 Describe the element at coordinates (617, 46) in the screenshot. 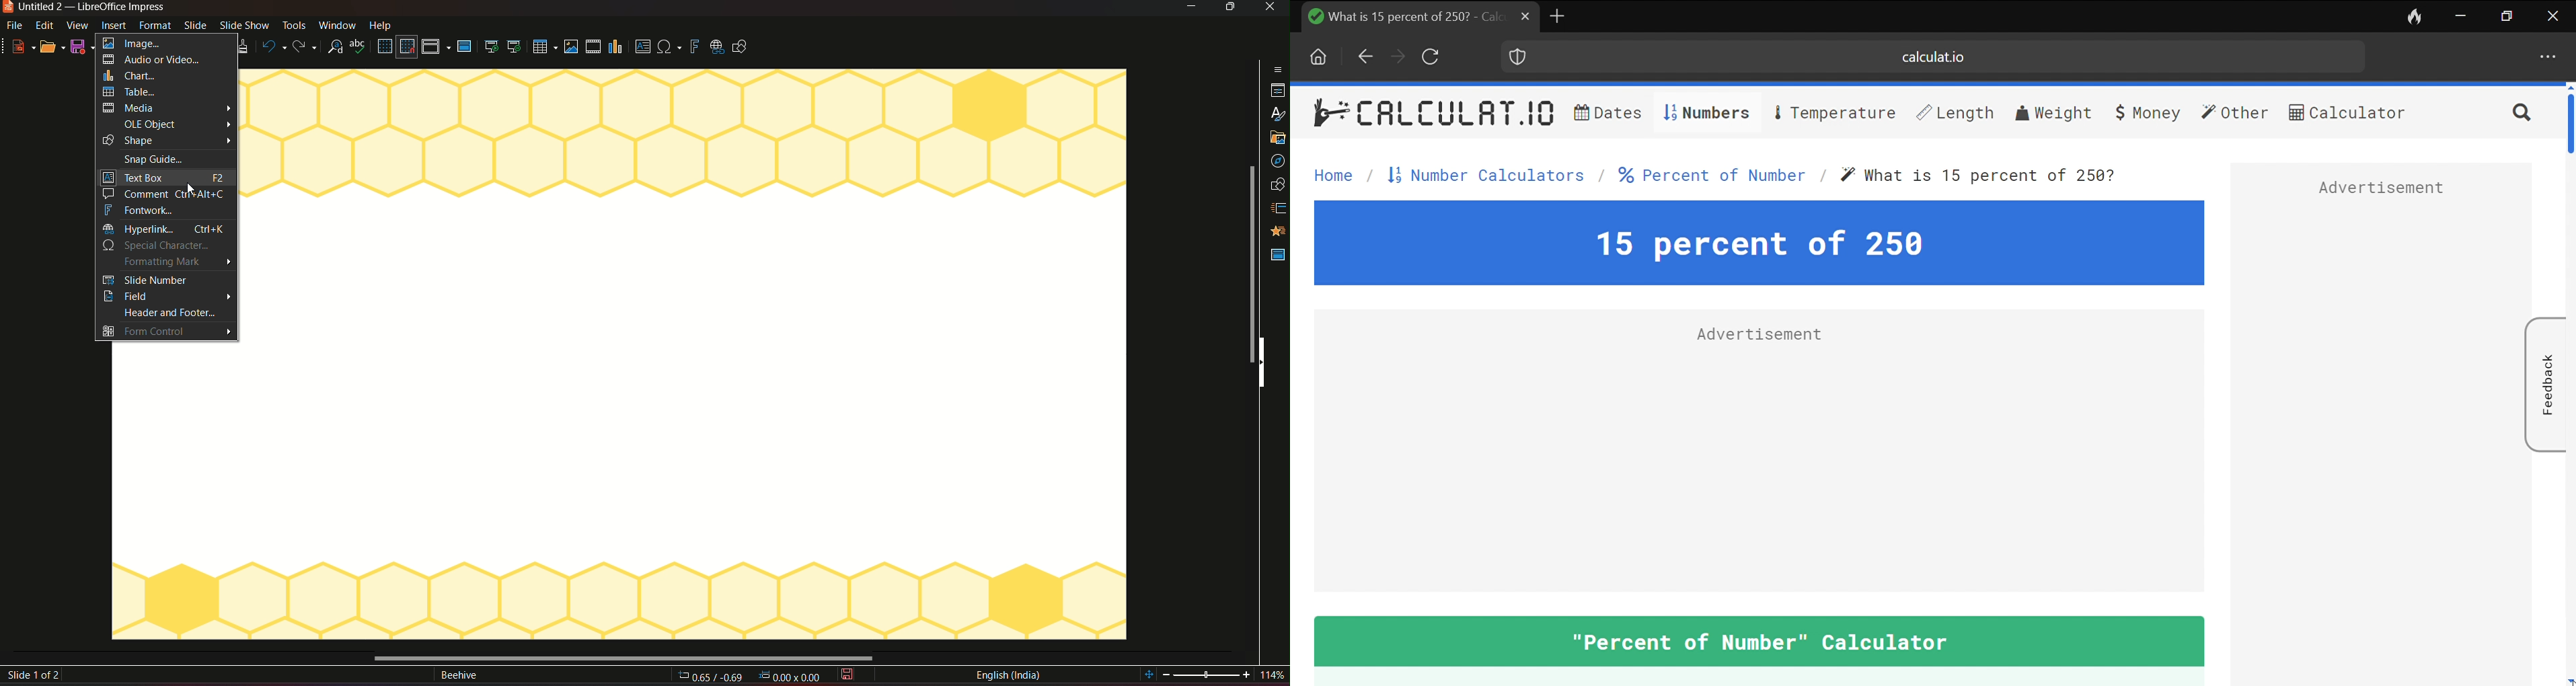

I see `insert chart` at that location.